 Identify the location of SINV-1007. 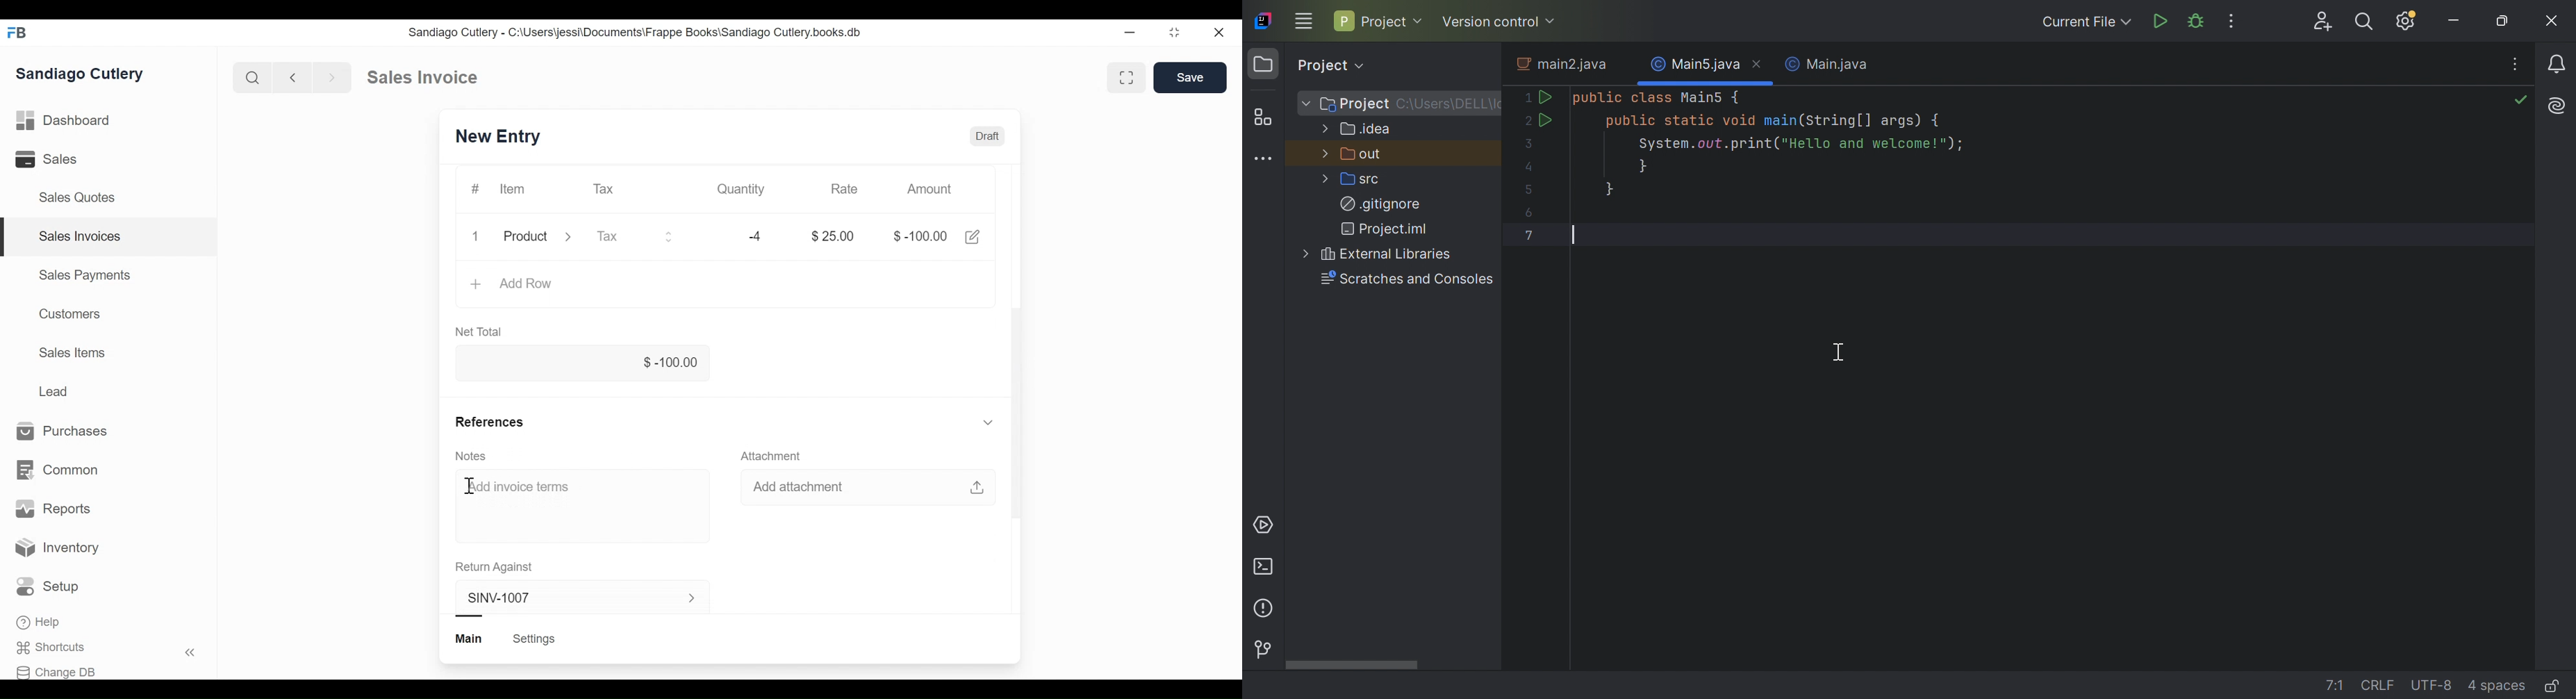
(499, 135).